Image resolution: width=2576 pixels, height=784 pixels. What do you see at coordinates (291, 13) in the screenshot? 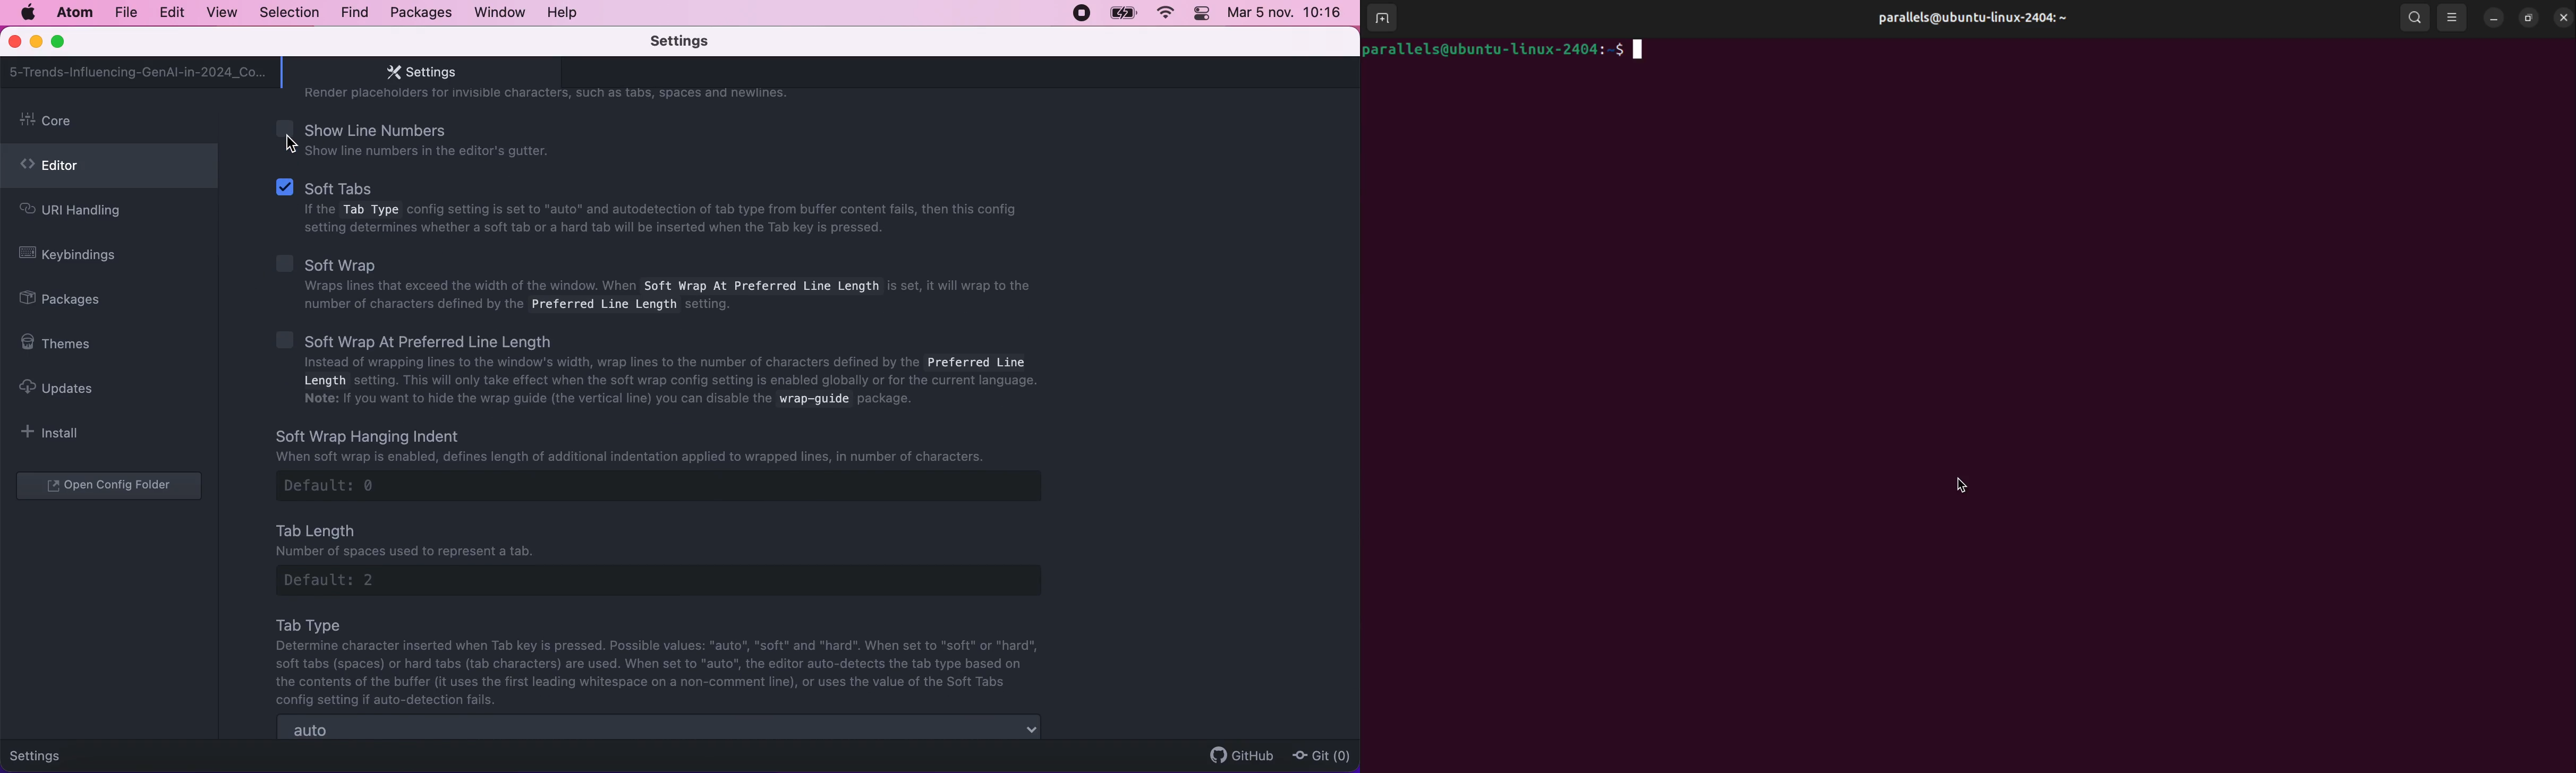
I see `selection` at bounding box center [291, 13].